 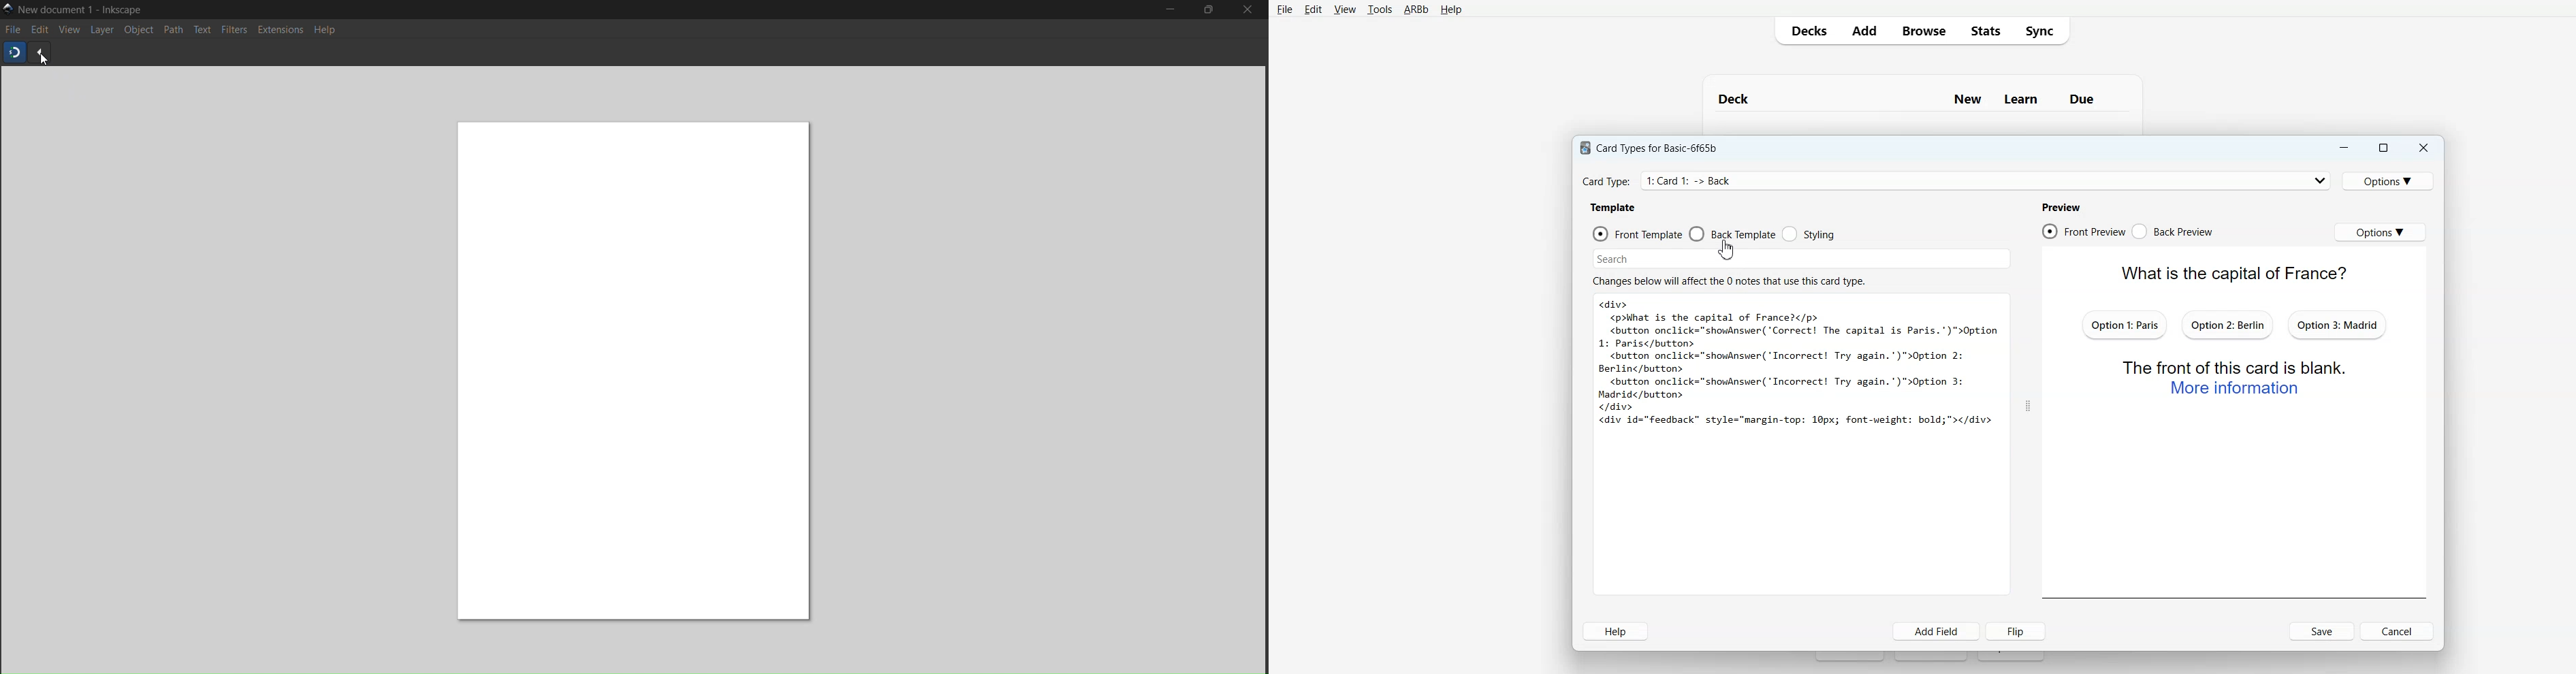 I want to click on Browse, so click(x=1922, y=31).